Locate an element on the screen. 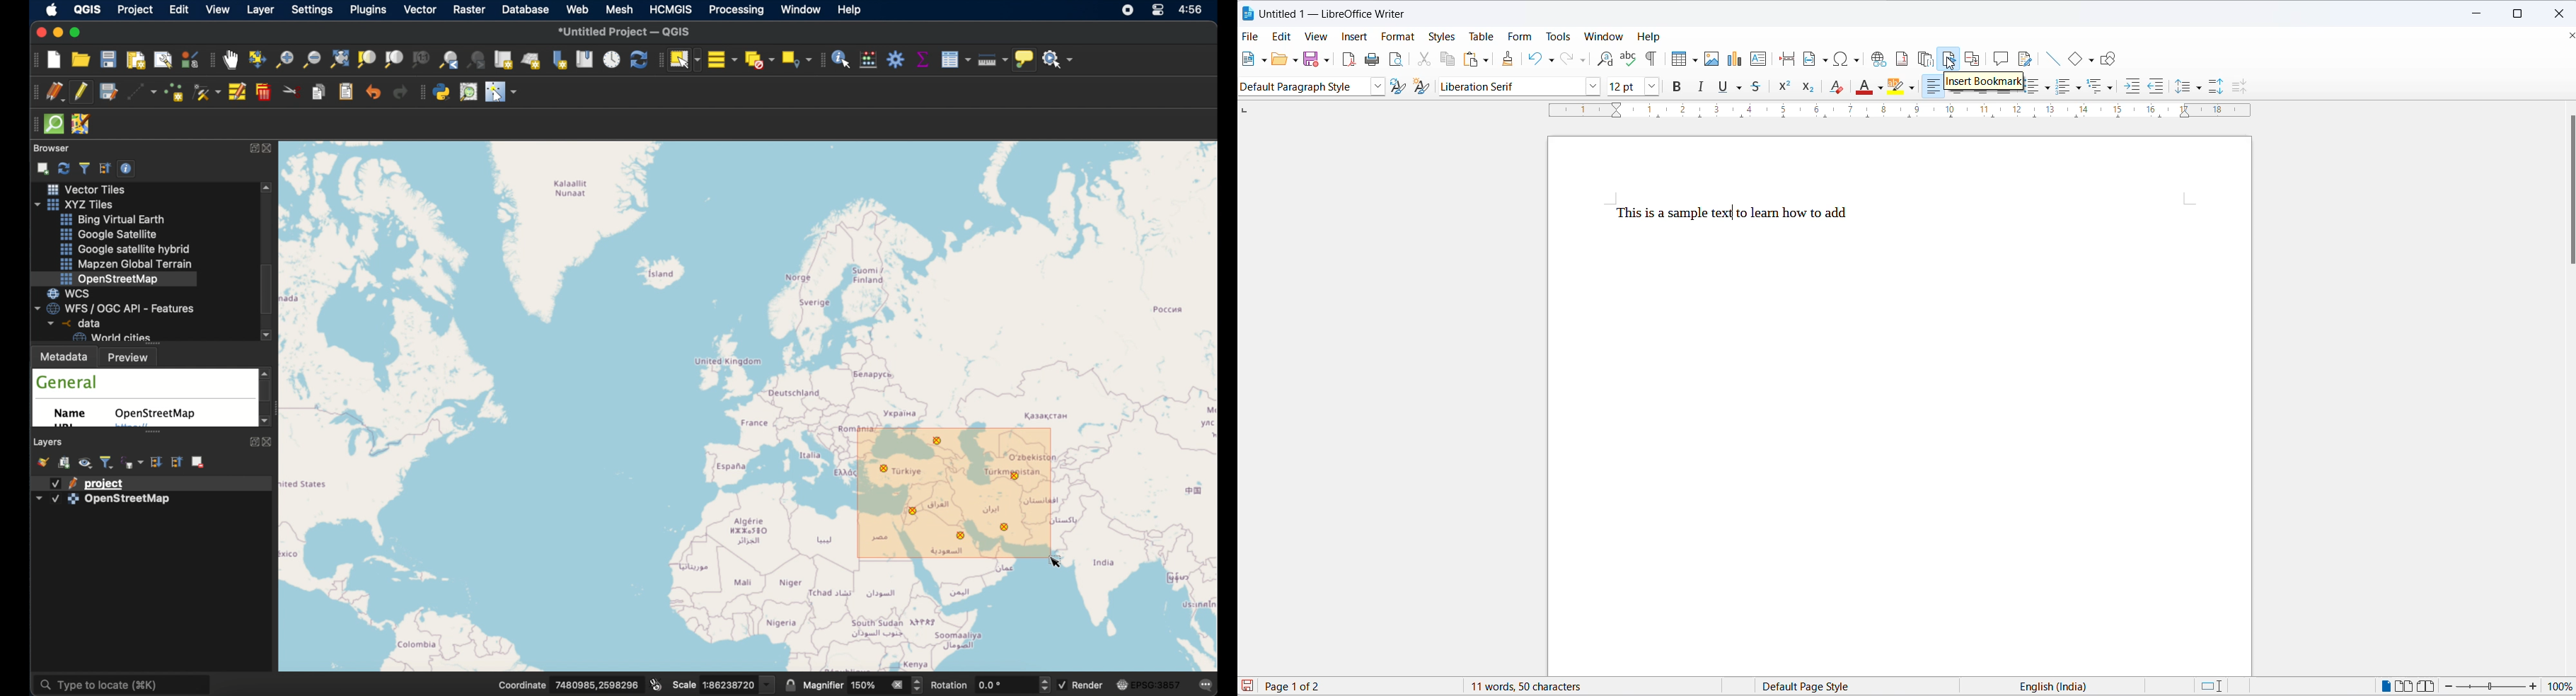 This screenshot has width=2576, height=700. paste is located at coordinates (1469, 58).